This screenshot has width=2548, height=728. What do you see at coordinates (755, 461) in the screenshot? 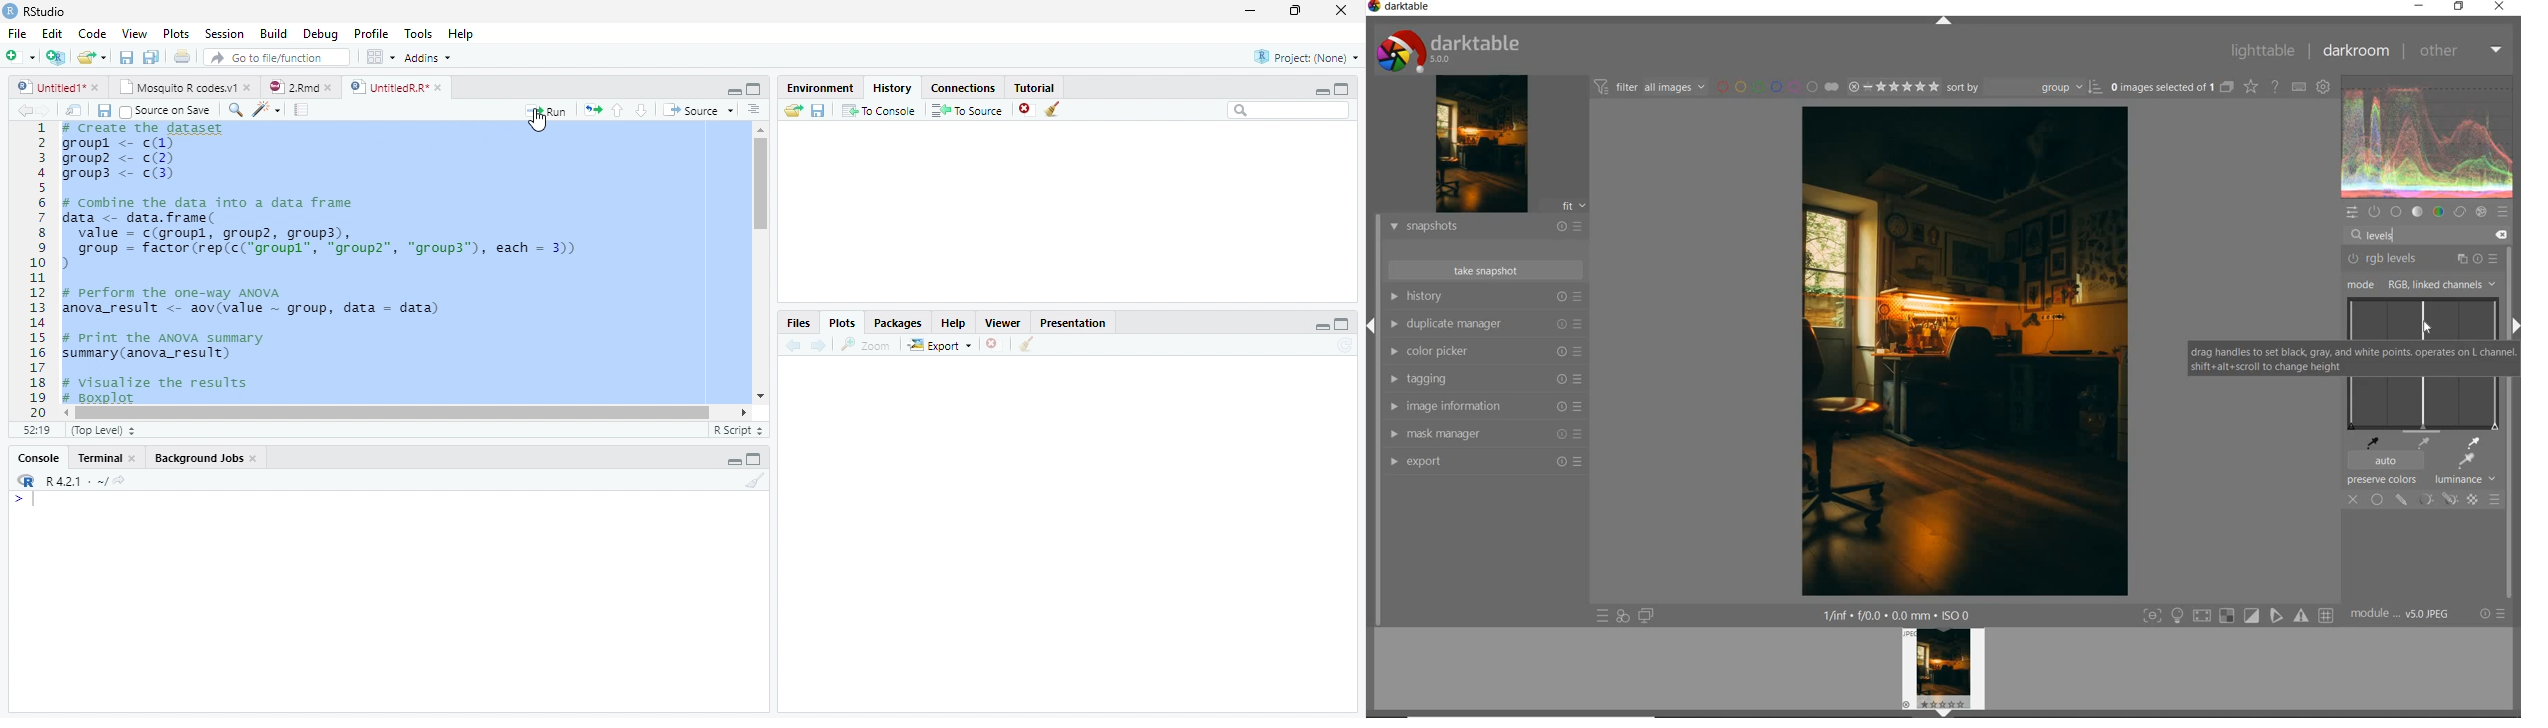
I see `Maximize` at bounding box center [755, 461].